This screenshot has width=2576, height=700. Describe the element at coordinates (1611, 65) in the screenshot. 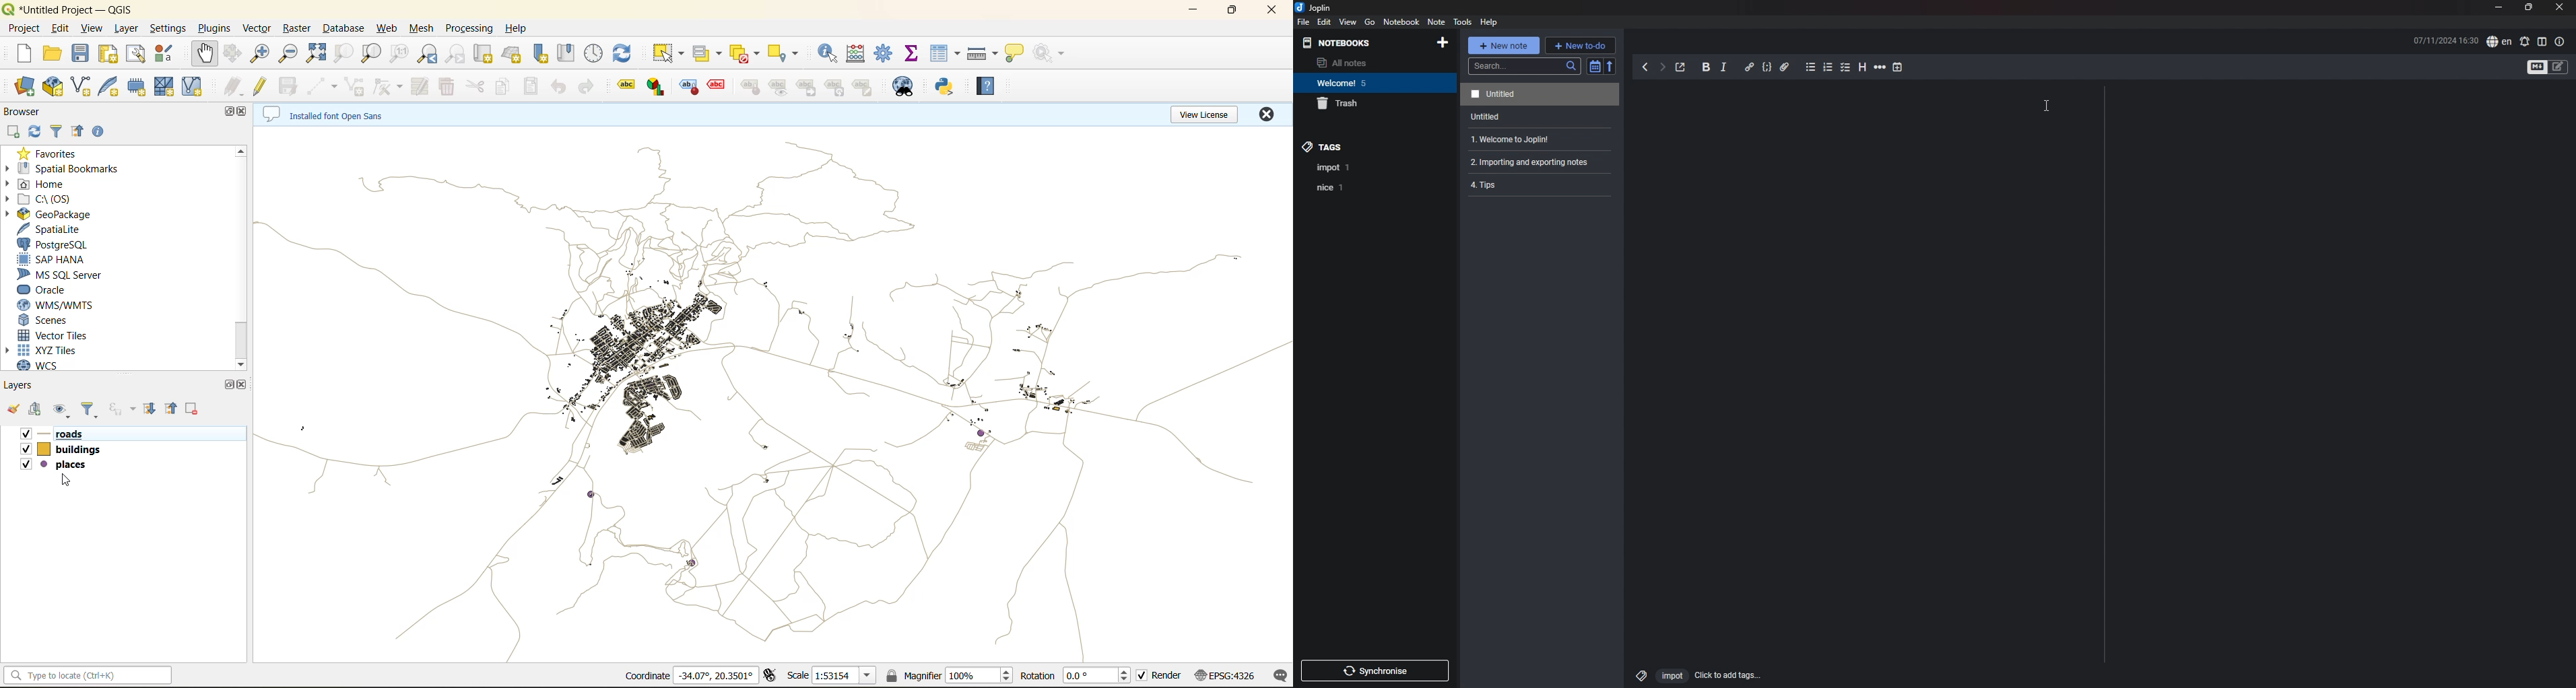

I see `reverse sort order` at that location.